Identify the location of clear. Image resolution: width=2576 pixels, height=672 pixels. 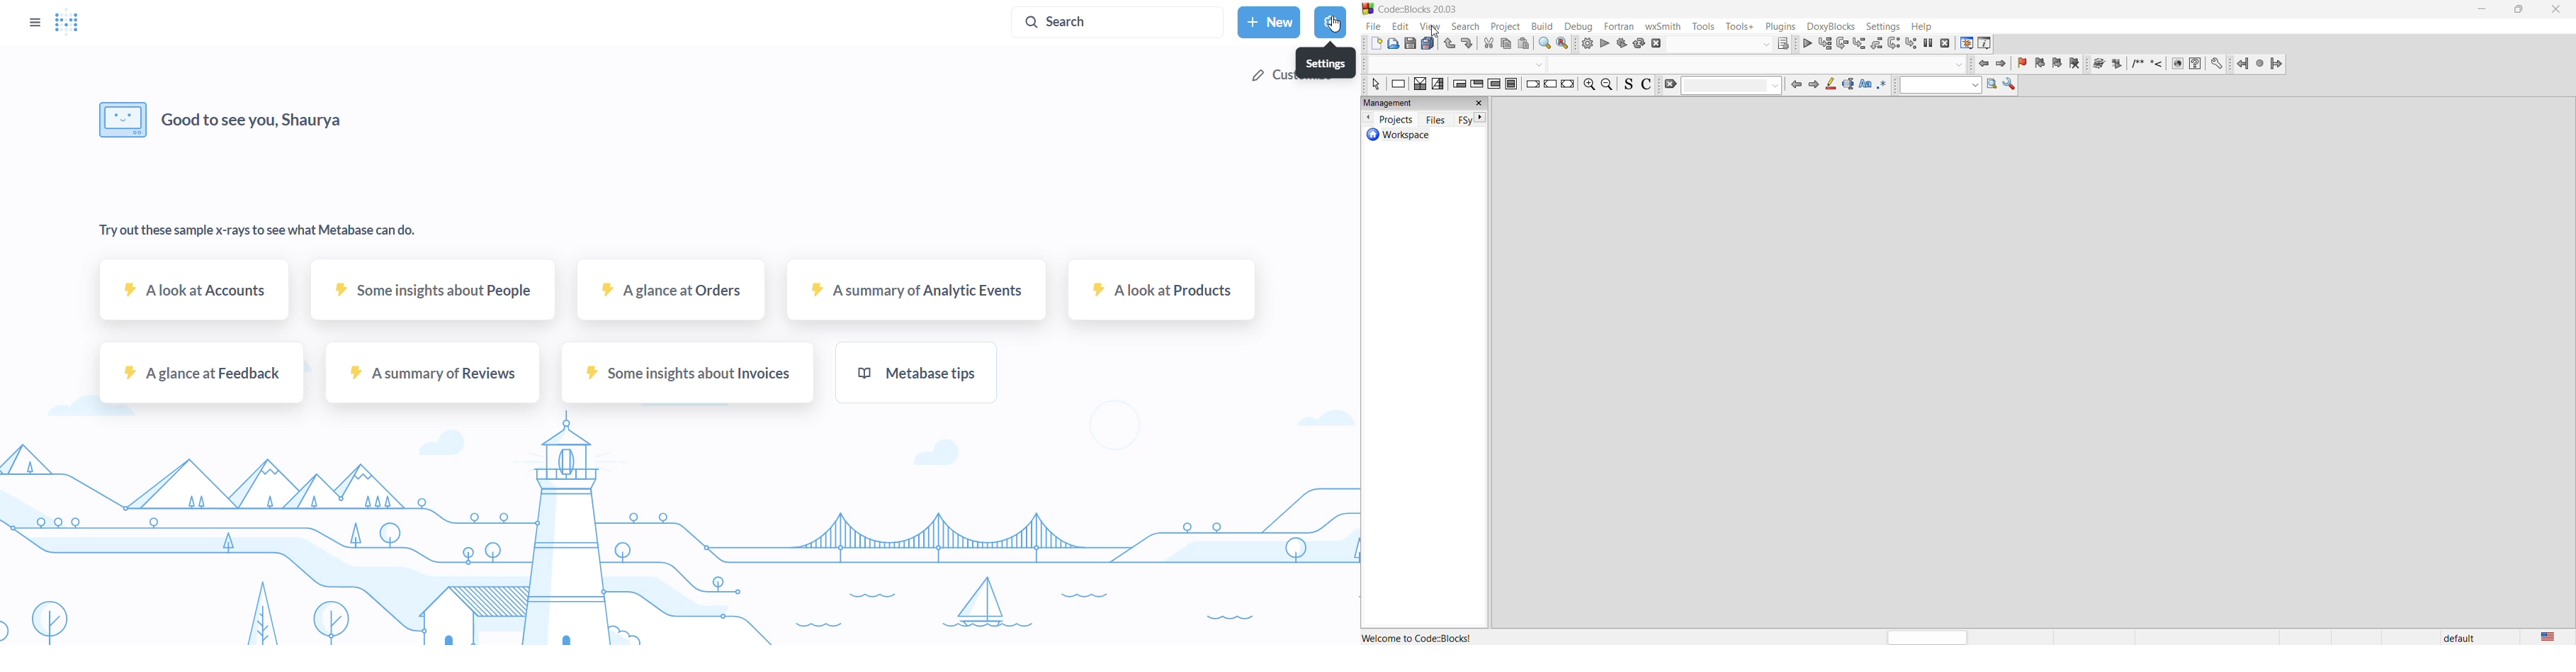
(1723, 85).